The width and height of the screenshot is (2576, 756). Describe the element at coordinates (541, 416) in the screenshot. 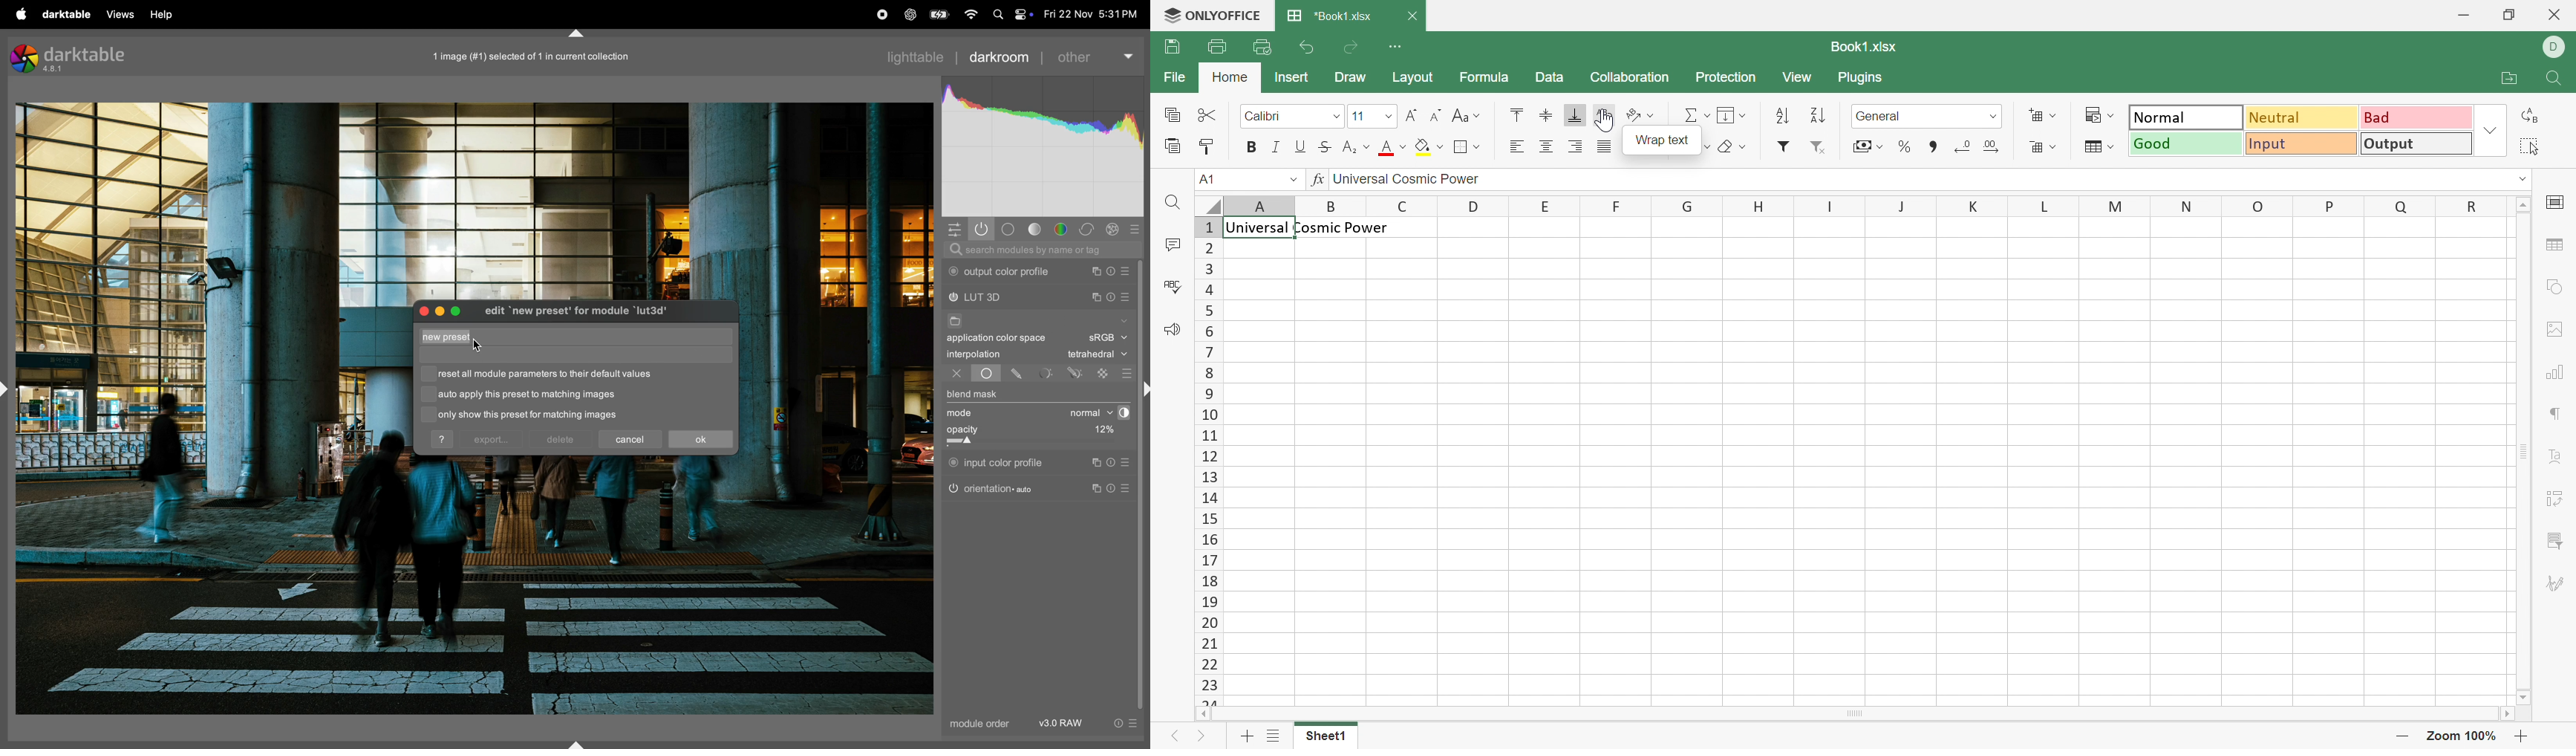

I see `only show images` at that location.